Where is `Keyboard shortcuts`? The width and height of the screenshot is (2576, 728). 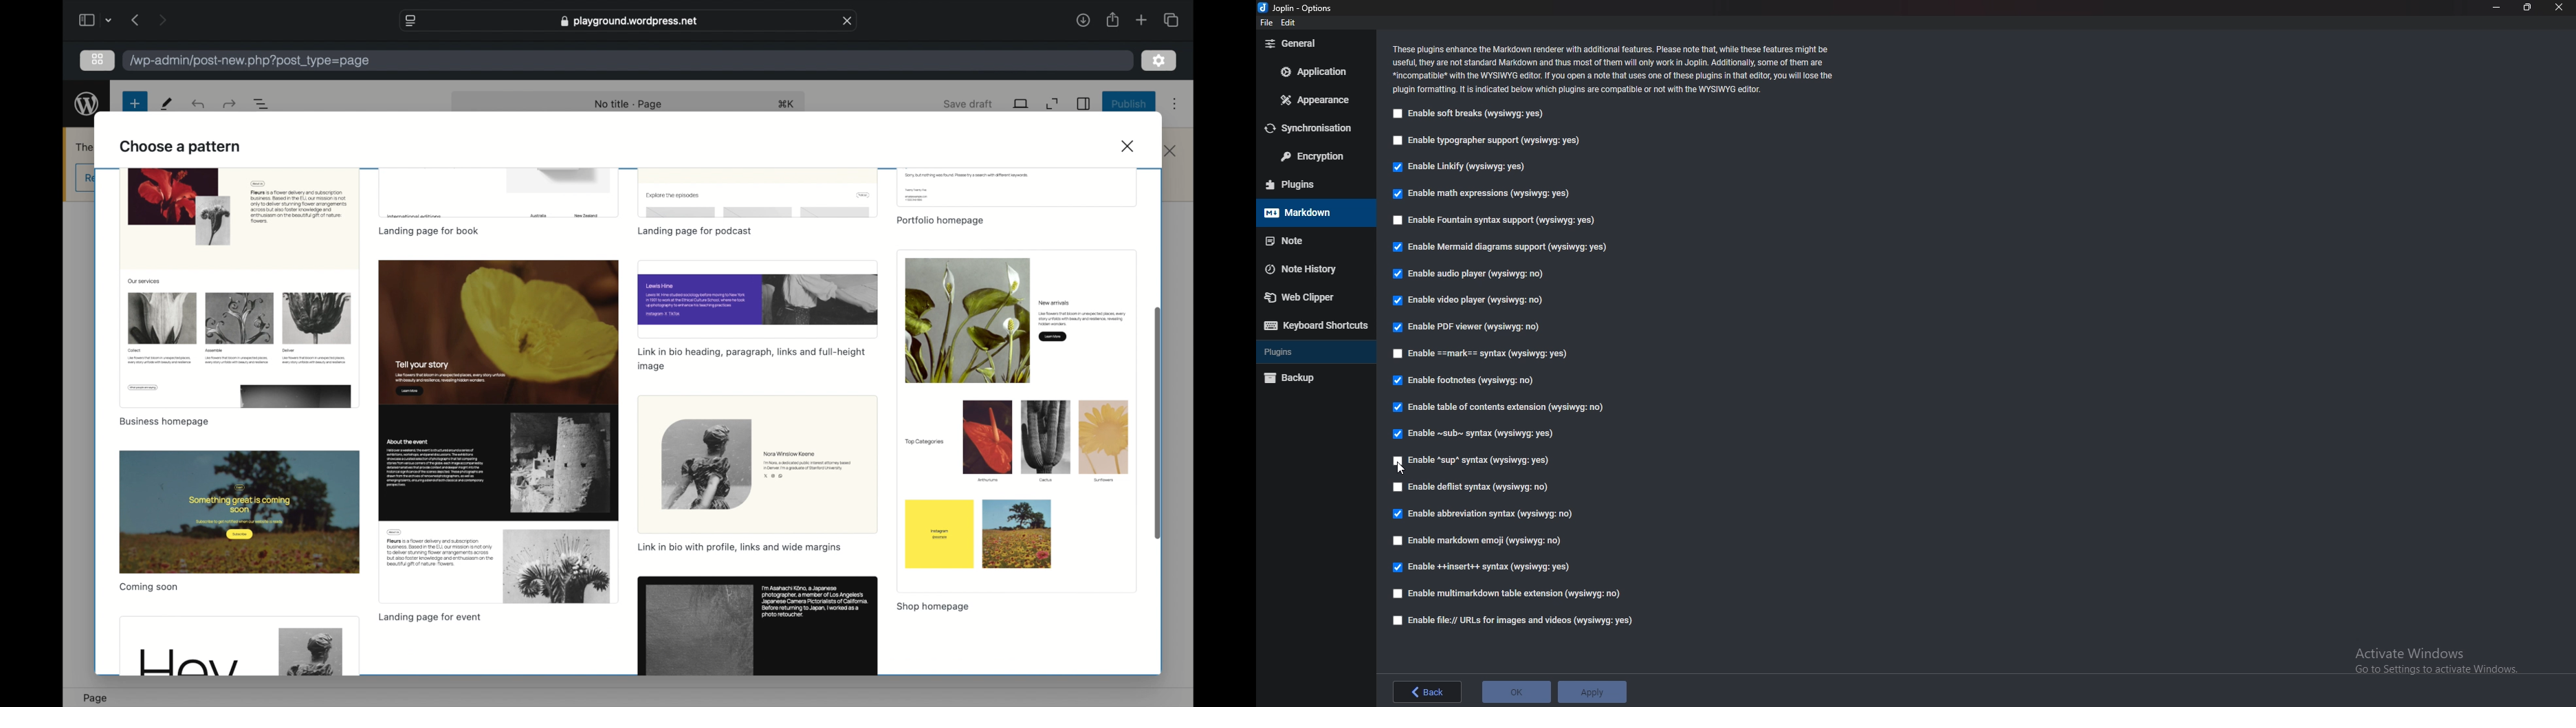 Keyboard shortcuts is located at coordinates (1317, 326).